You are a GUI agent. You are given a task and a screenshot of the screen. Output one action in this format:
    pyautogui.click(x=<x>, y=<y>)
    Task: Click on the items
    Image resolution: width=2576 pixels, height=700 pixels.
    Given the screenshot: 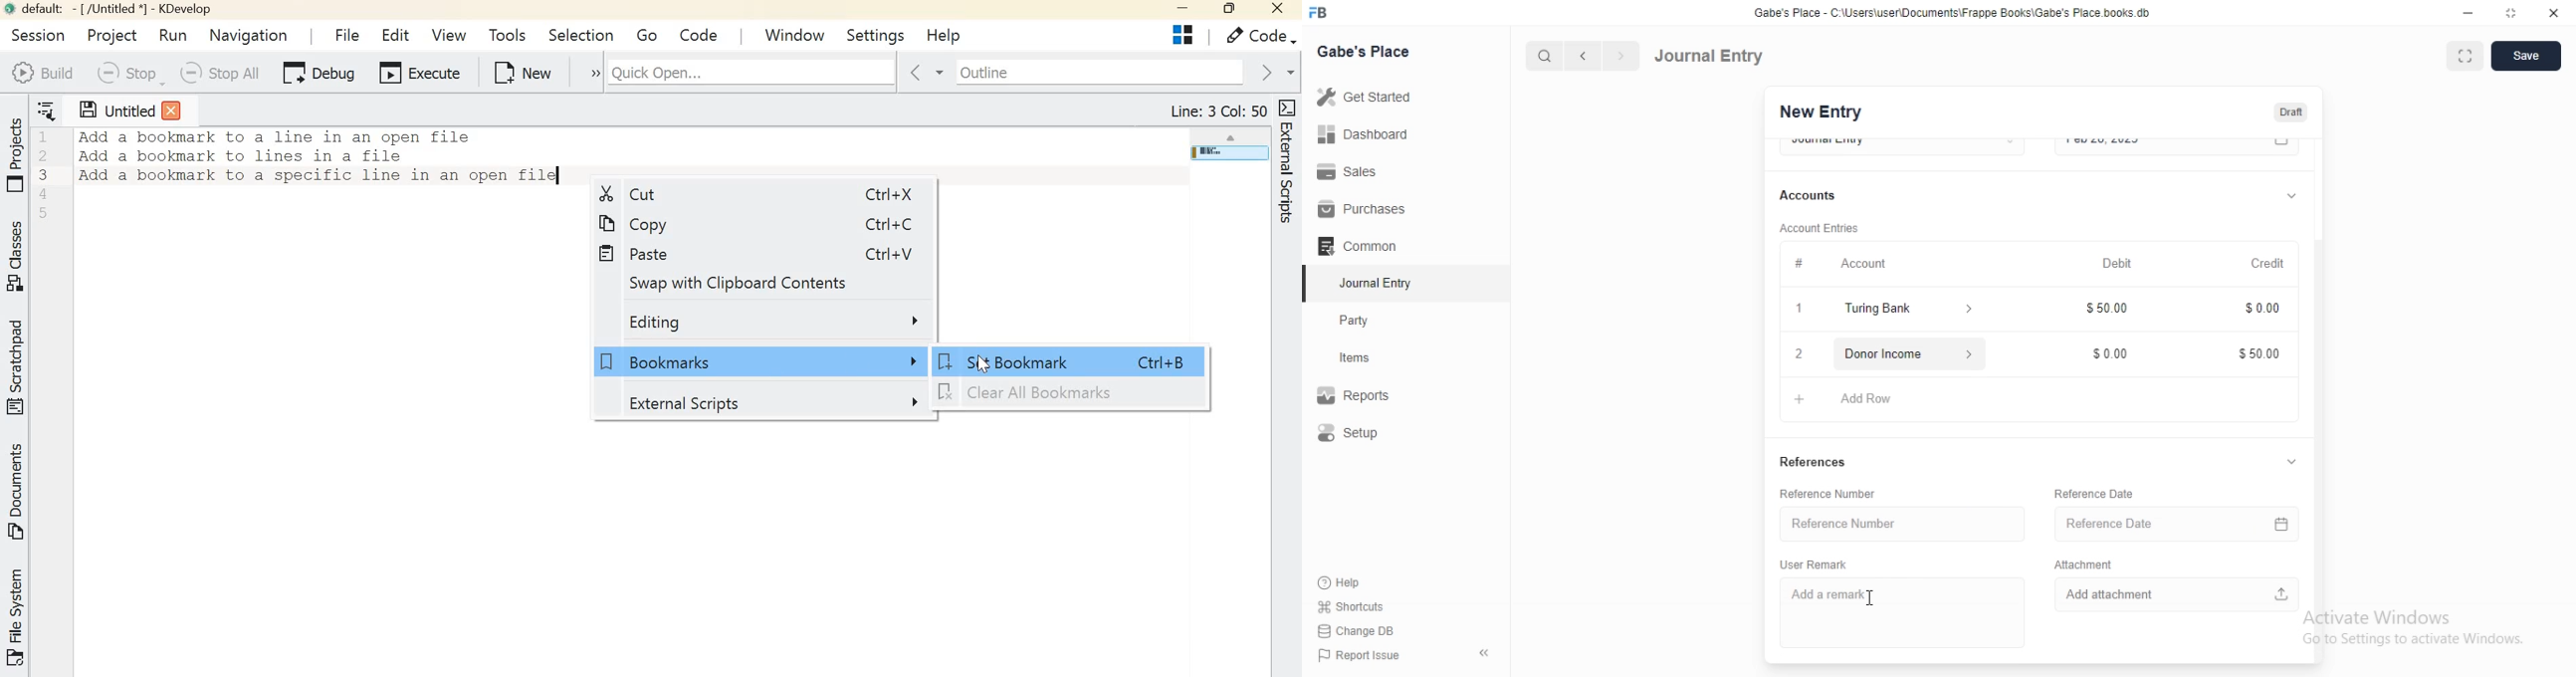 What is the action you would take?
    pyautogui.click(x=1368, y=359)
    